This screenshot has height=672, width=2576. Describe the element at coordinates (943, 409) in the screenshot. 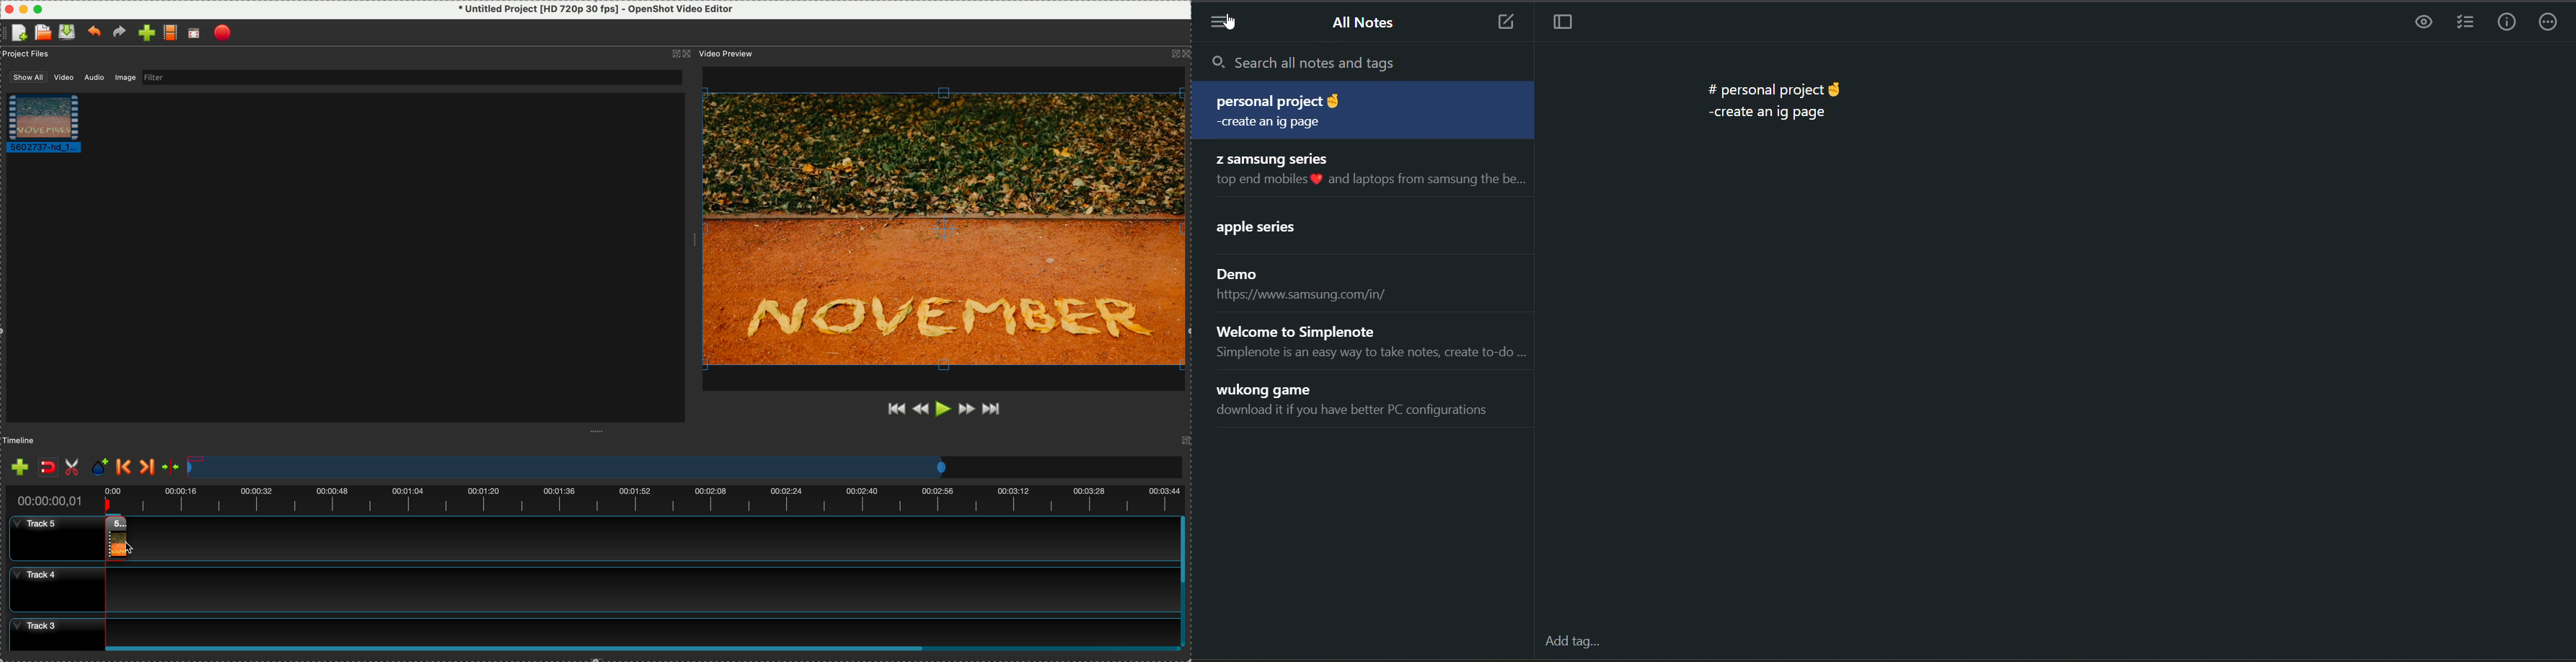

I see `play` at that location.